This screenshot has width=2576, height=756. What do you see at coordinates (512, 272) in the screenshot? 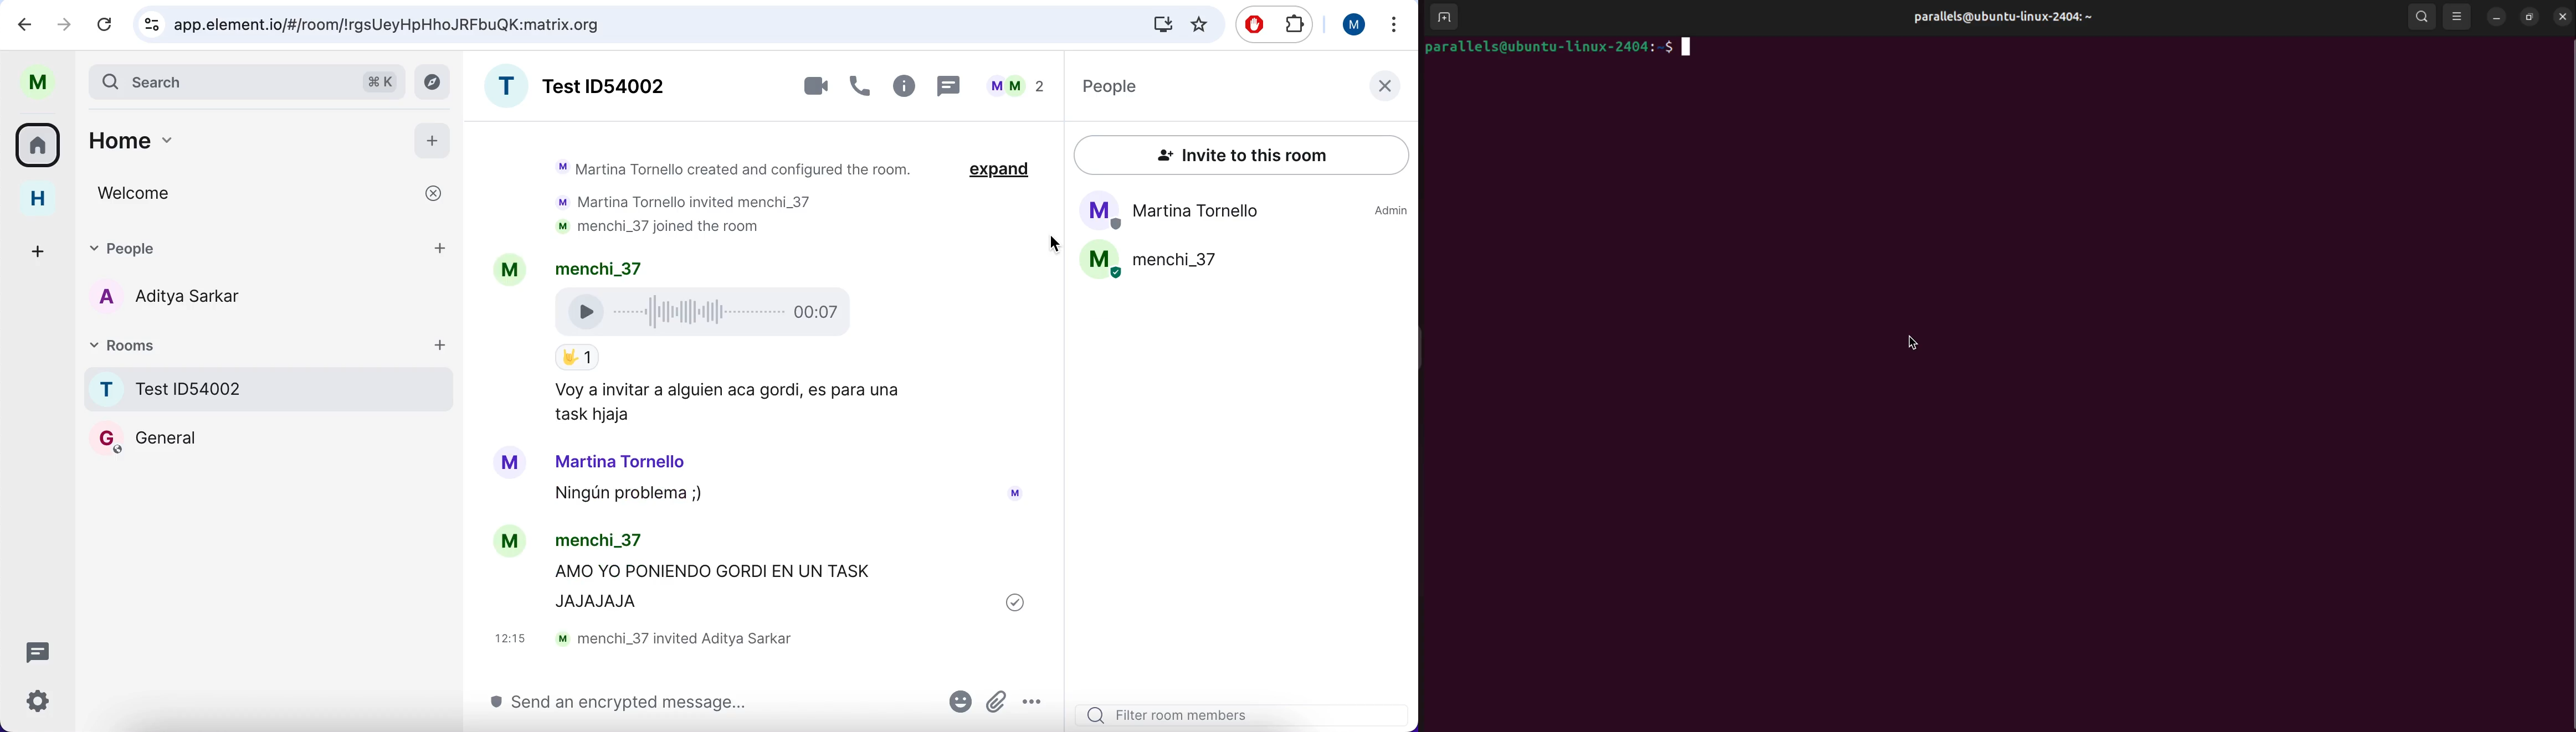
I see `Avatar` at bounding box center [512, 272].